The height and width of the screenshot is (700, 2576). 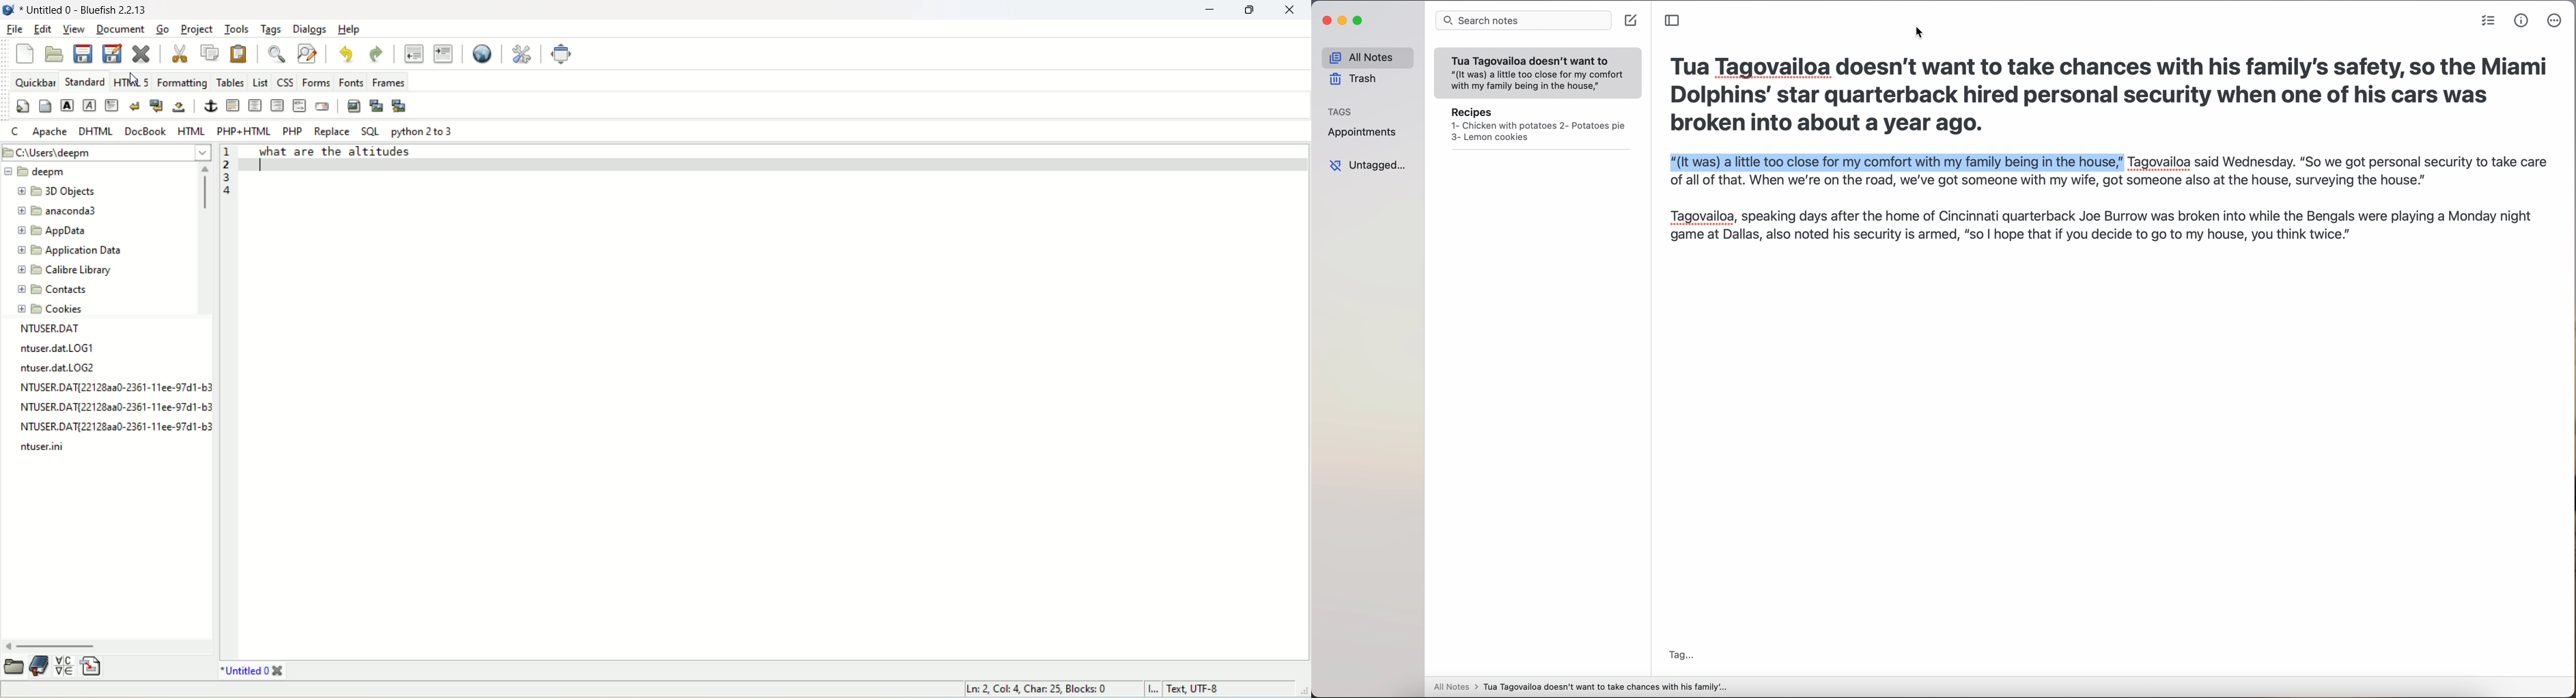 What do you see at coordinates (260, 81) in the screenshot?
I see `list` at bounding box center [260, 81].